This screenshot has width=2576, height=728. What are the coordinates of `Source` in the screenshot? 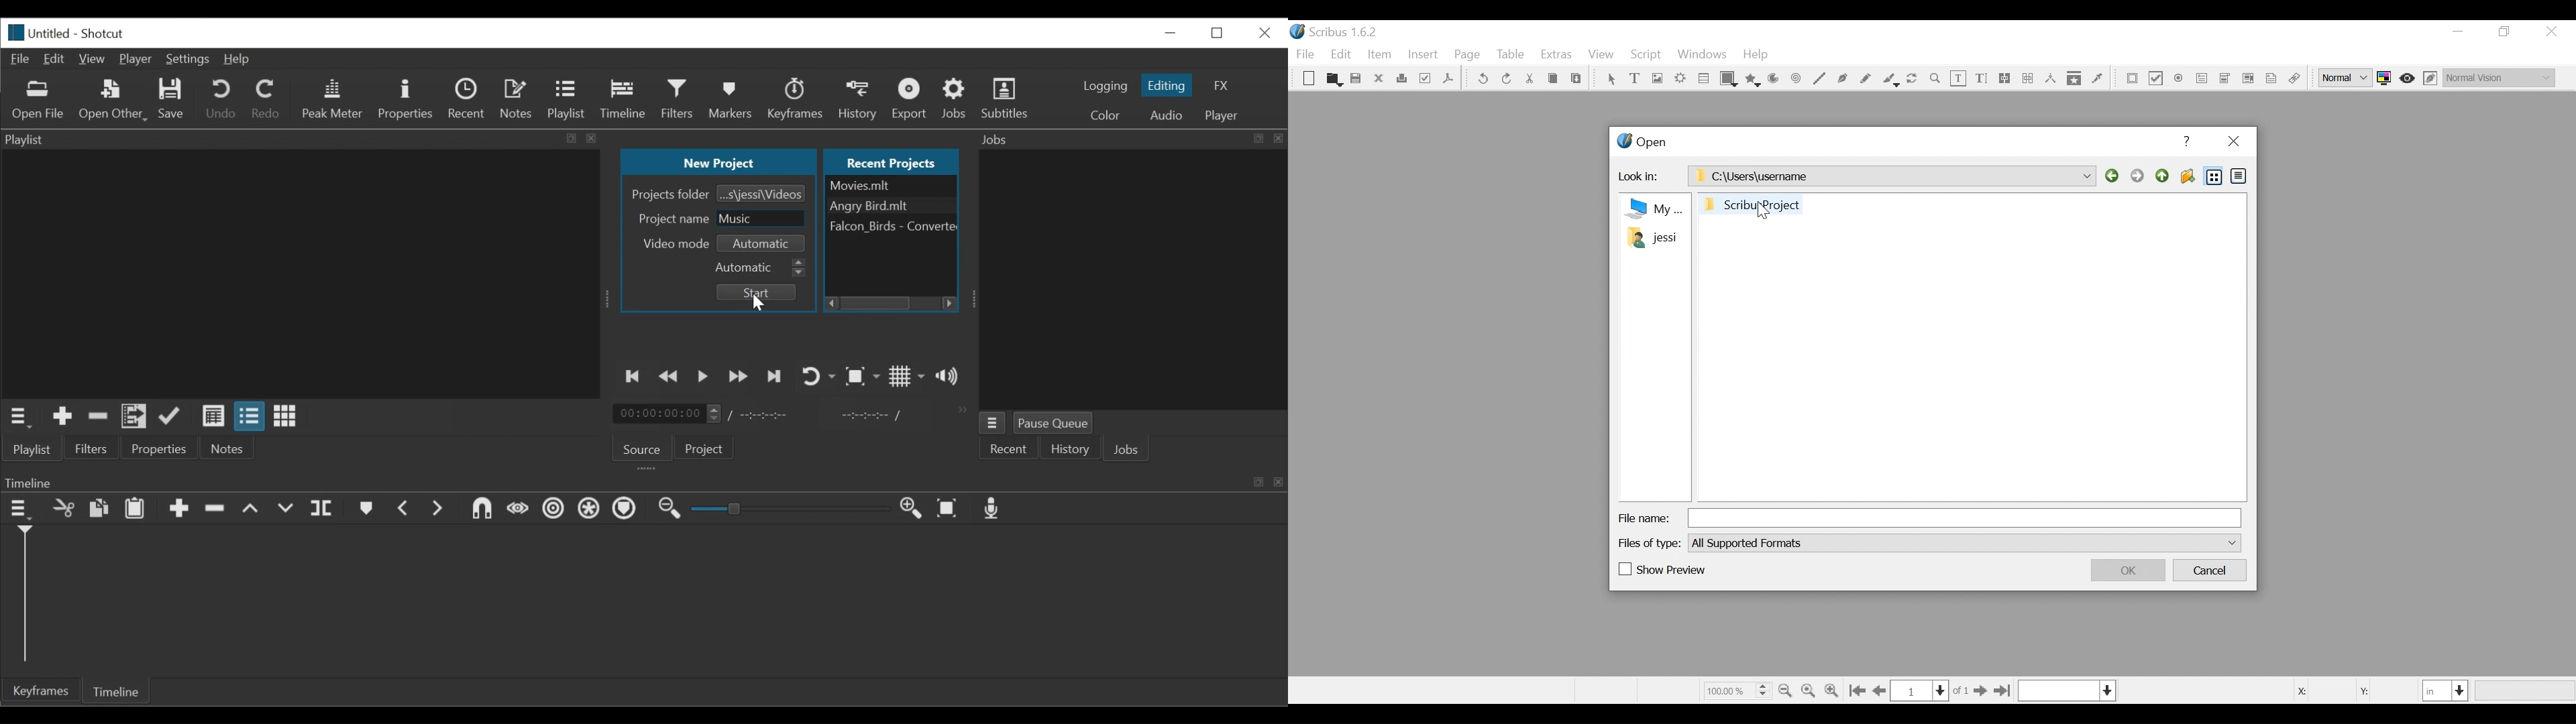 It's located at (642, 449).